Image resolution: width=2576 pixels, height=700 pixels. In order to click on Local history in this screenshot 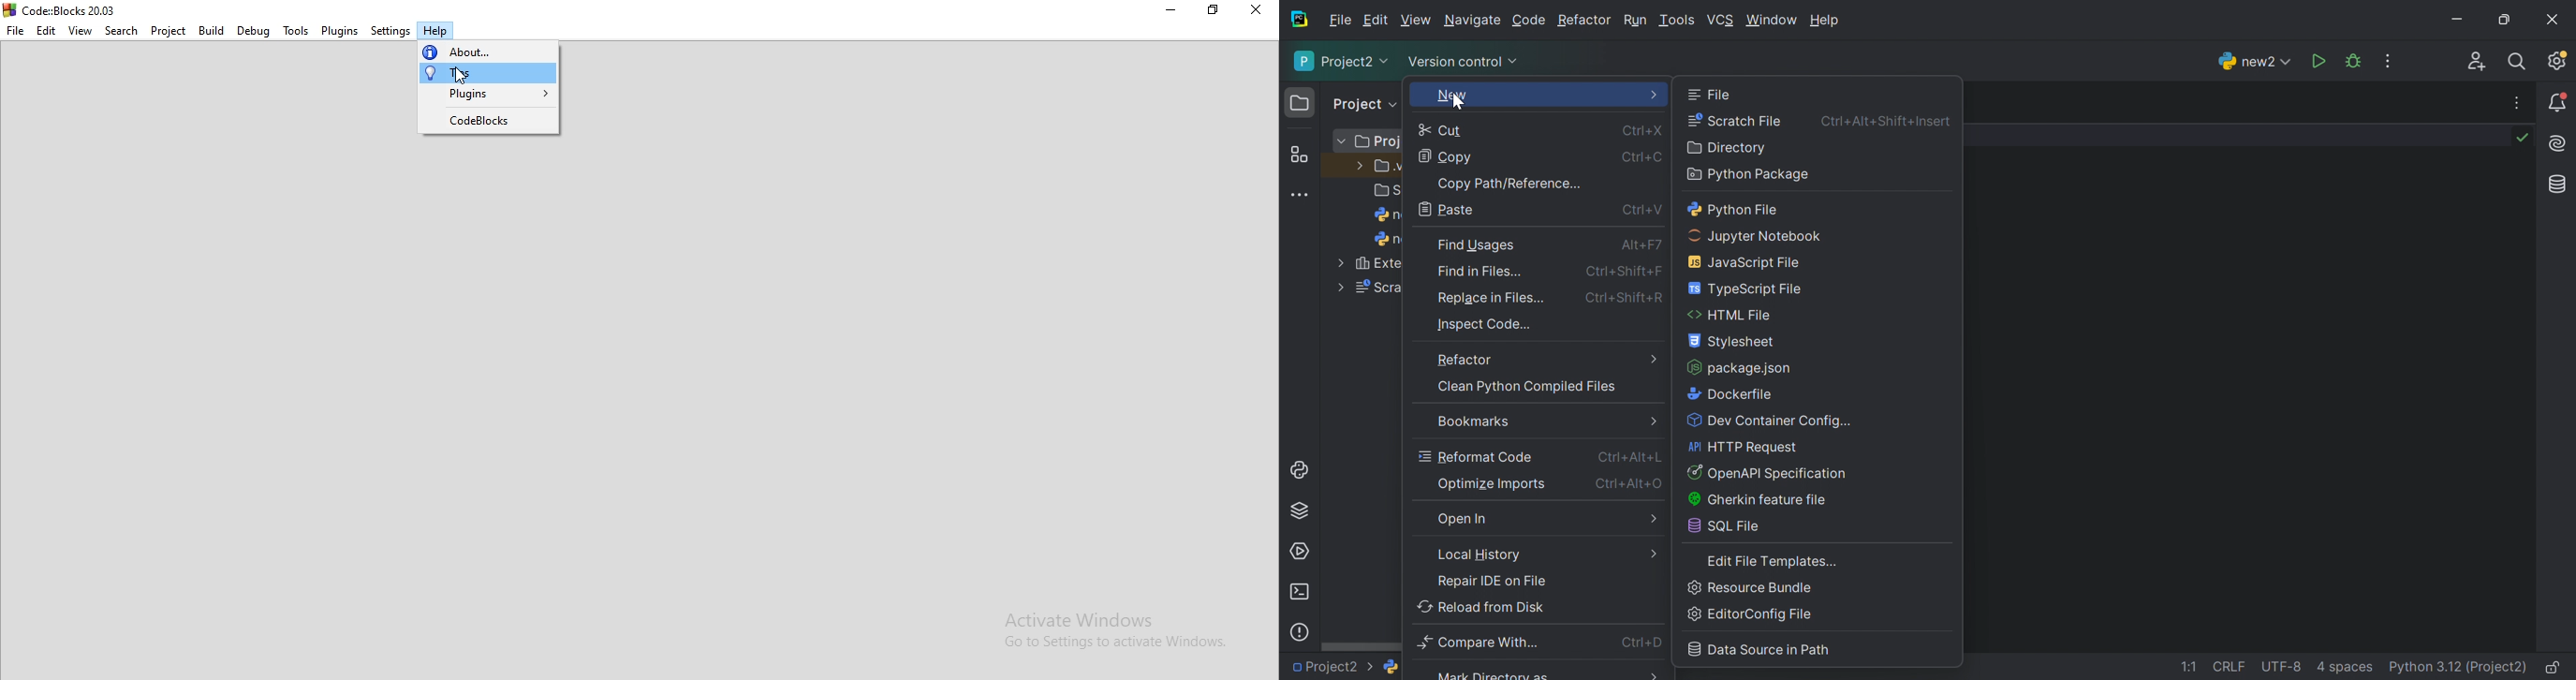, I will do `click(1480, 553)`.